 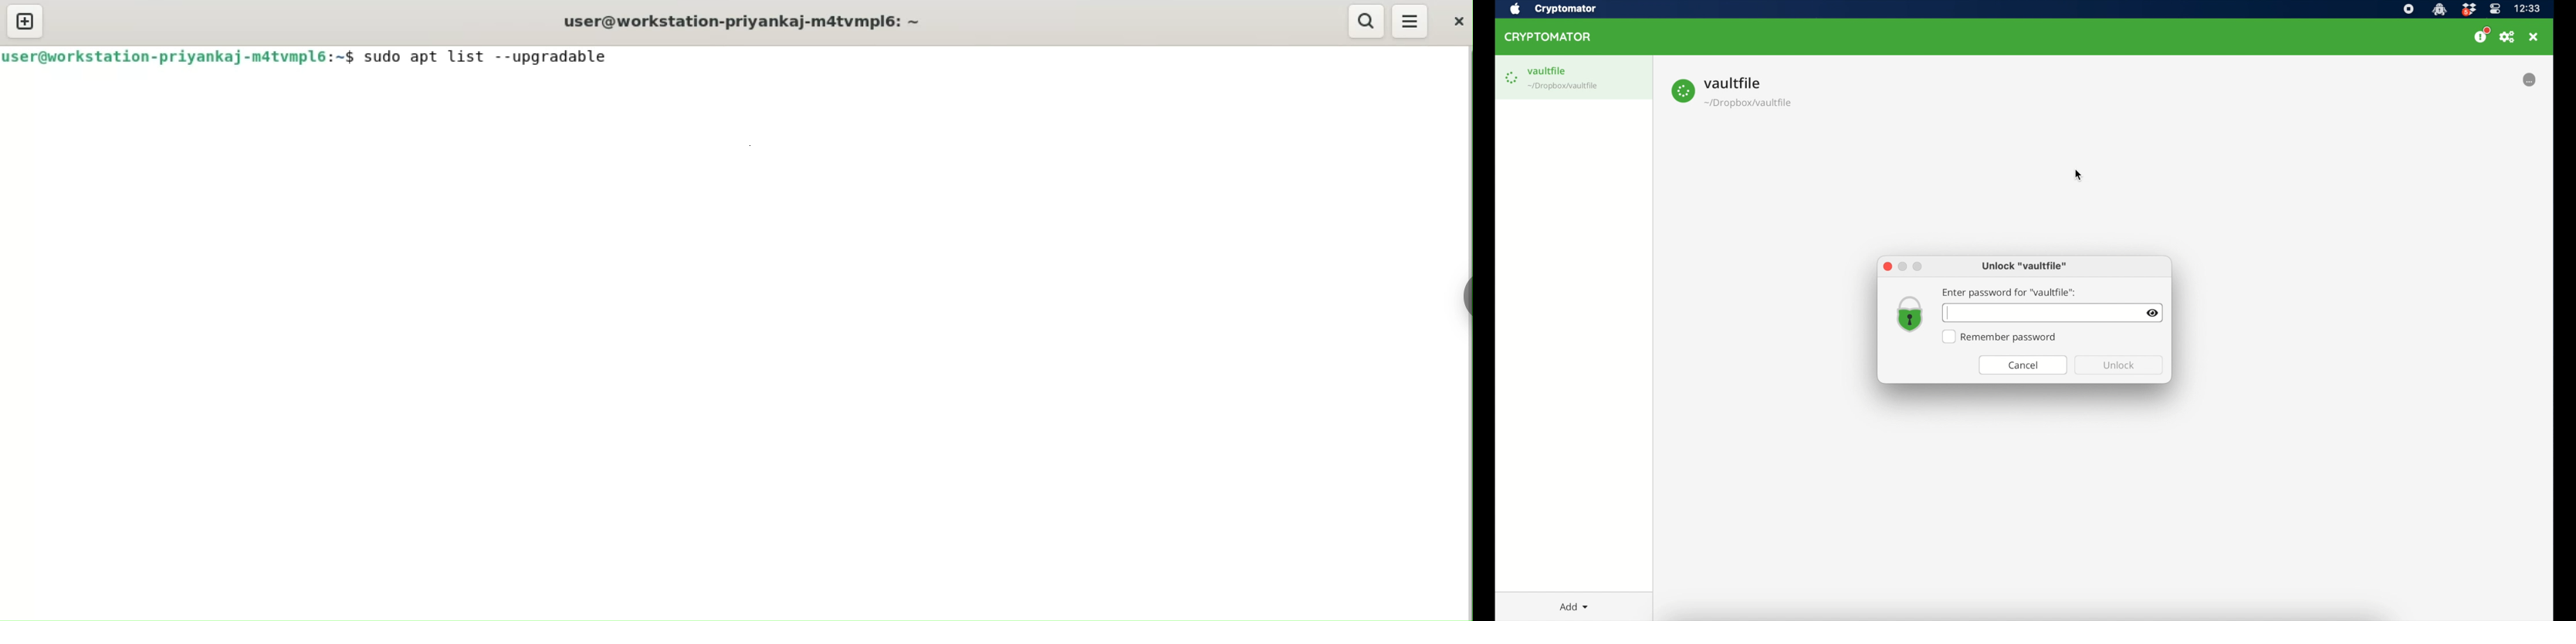 What do you see at coordinates (2118, 365) in the screenshot?
I see `unlock` at bounding box center [2118, 365].